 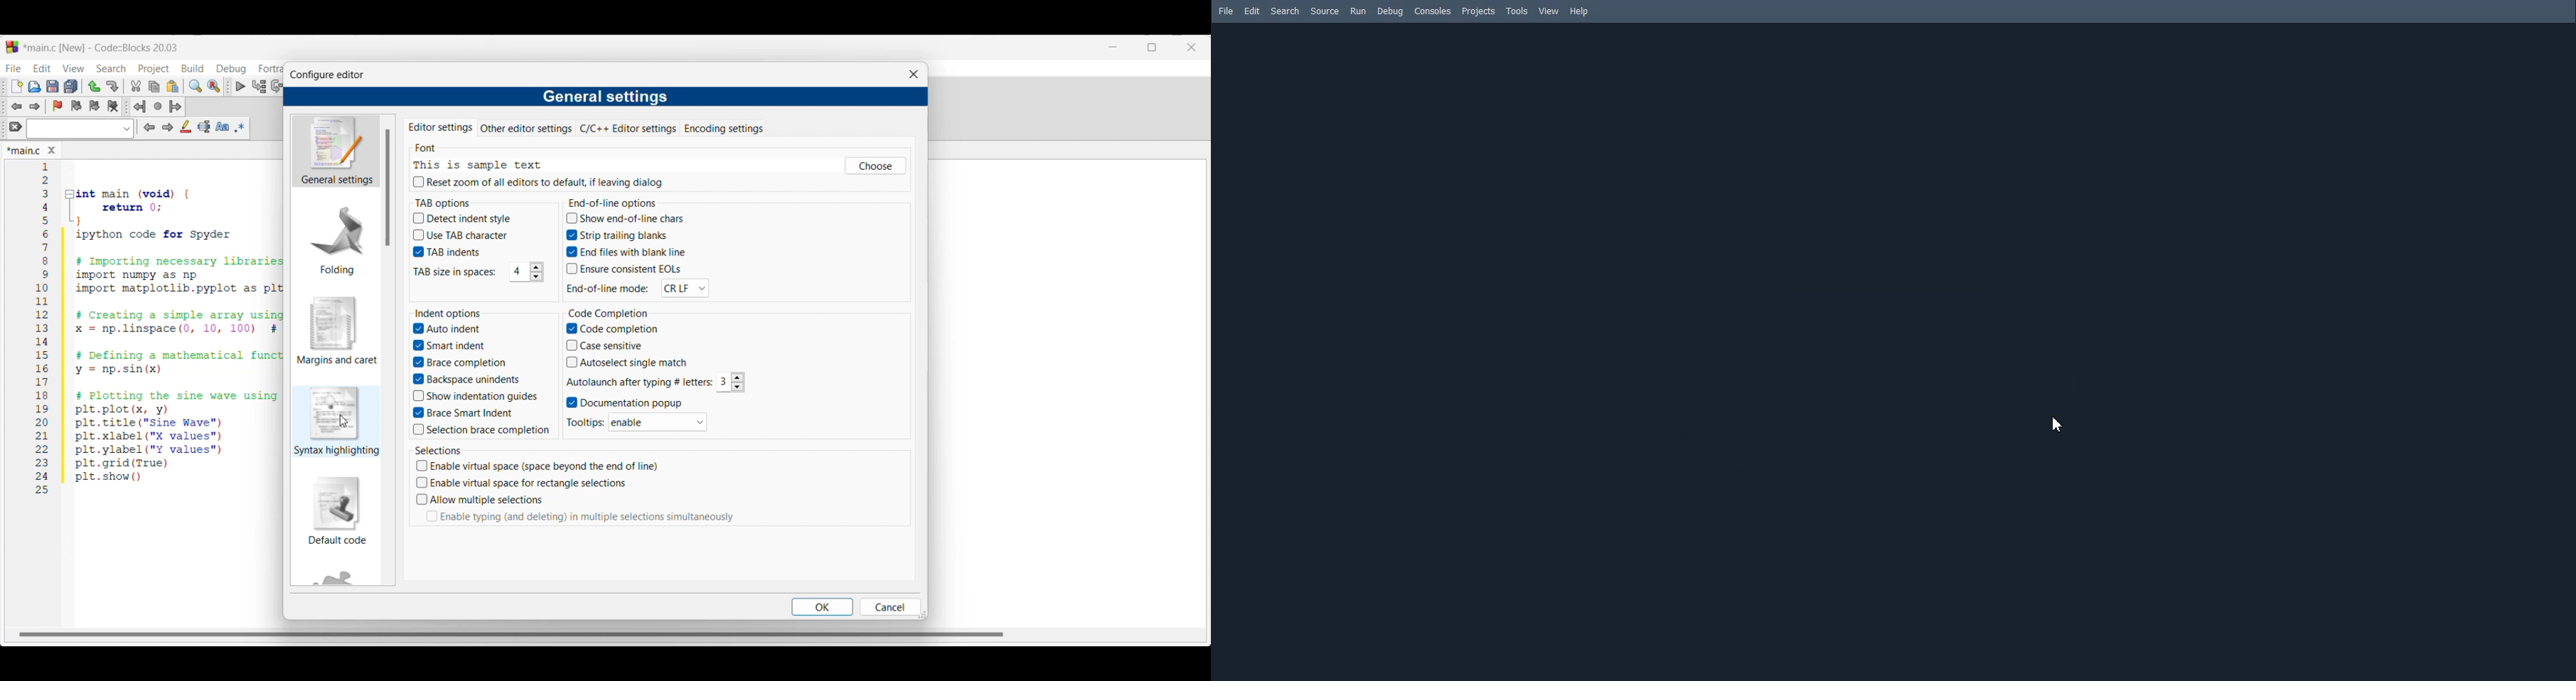 I want to click on Clear, so click(x=16, y=126).